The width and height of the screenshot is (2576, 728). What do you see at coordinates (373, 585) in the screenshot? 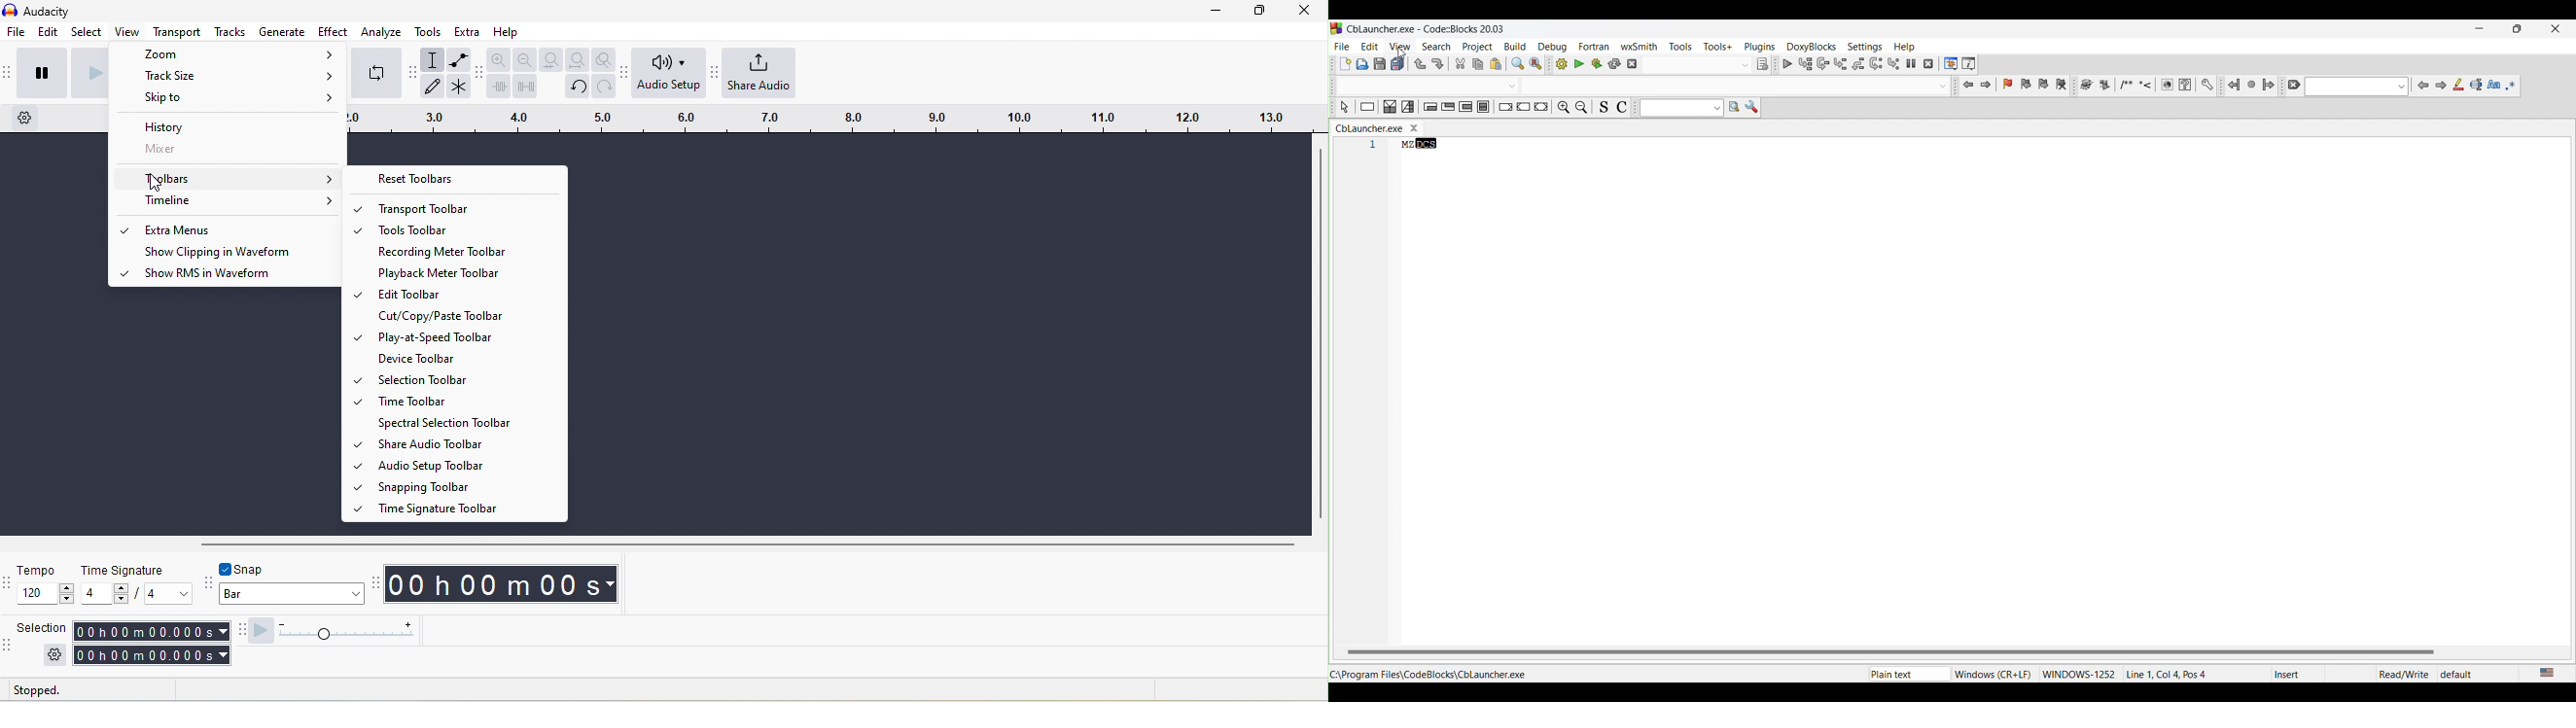
I see `audacity time toolbar` at bounding box center [373, 585].